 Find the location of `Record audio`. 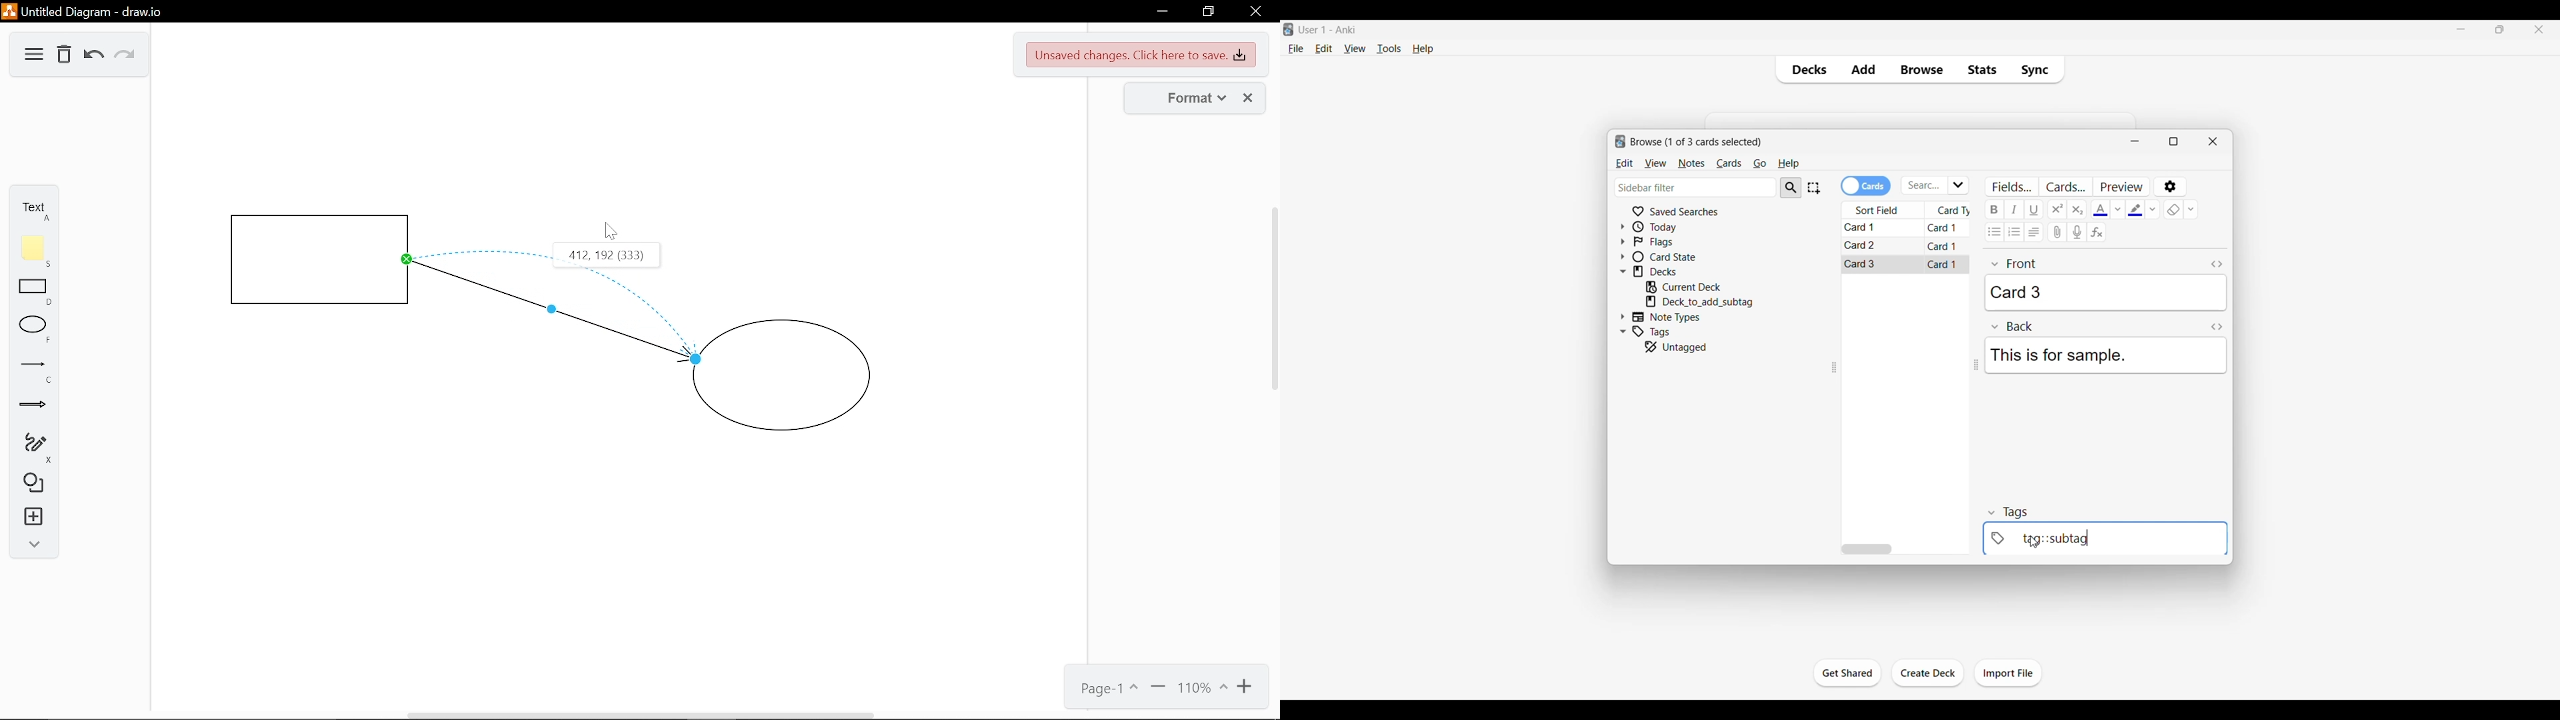

Record audio is located at coordinates (2077, 232).